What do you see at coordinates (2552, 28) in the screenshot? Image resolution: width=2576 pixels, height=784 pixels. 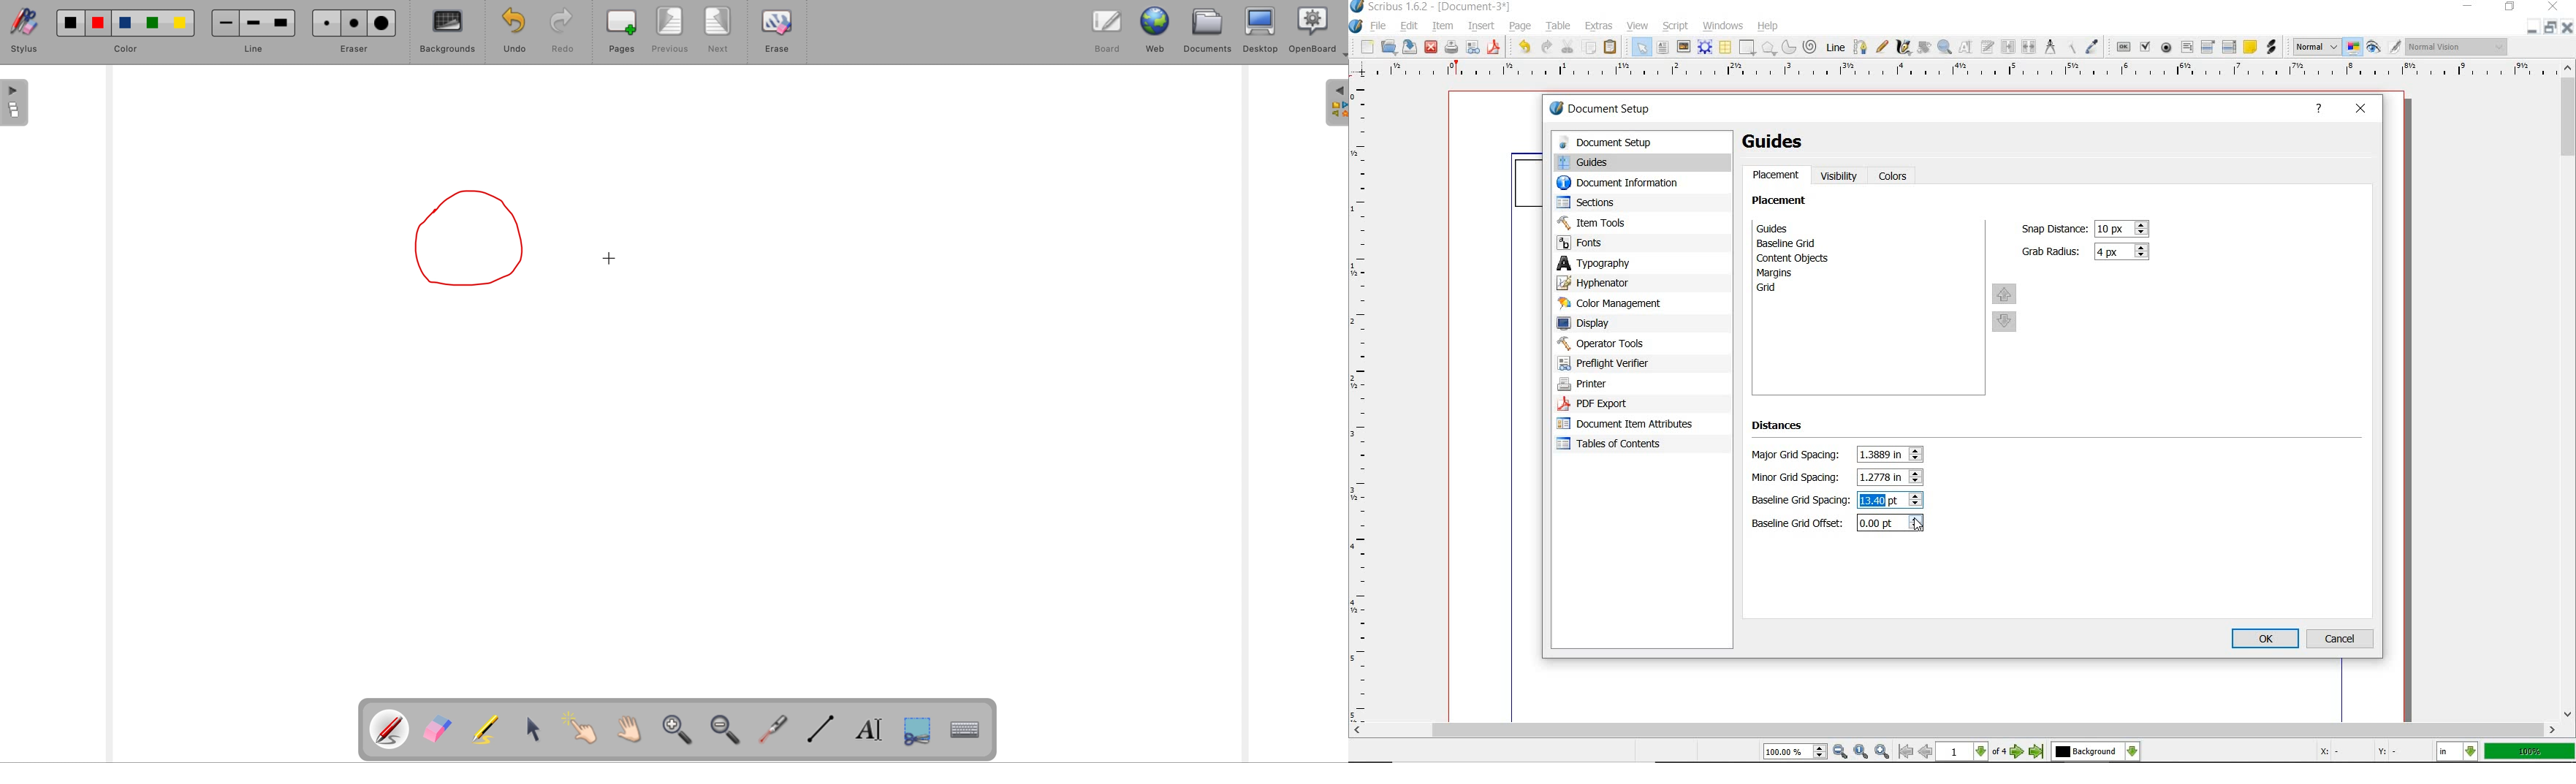 I see `restore` at bounding box center [2552, 28].